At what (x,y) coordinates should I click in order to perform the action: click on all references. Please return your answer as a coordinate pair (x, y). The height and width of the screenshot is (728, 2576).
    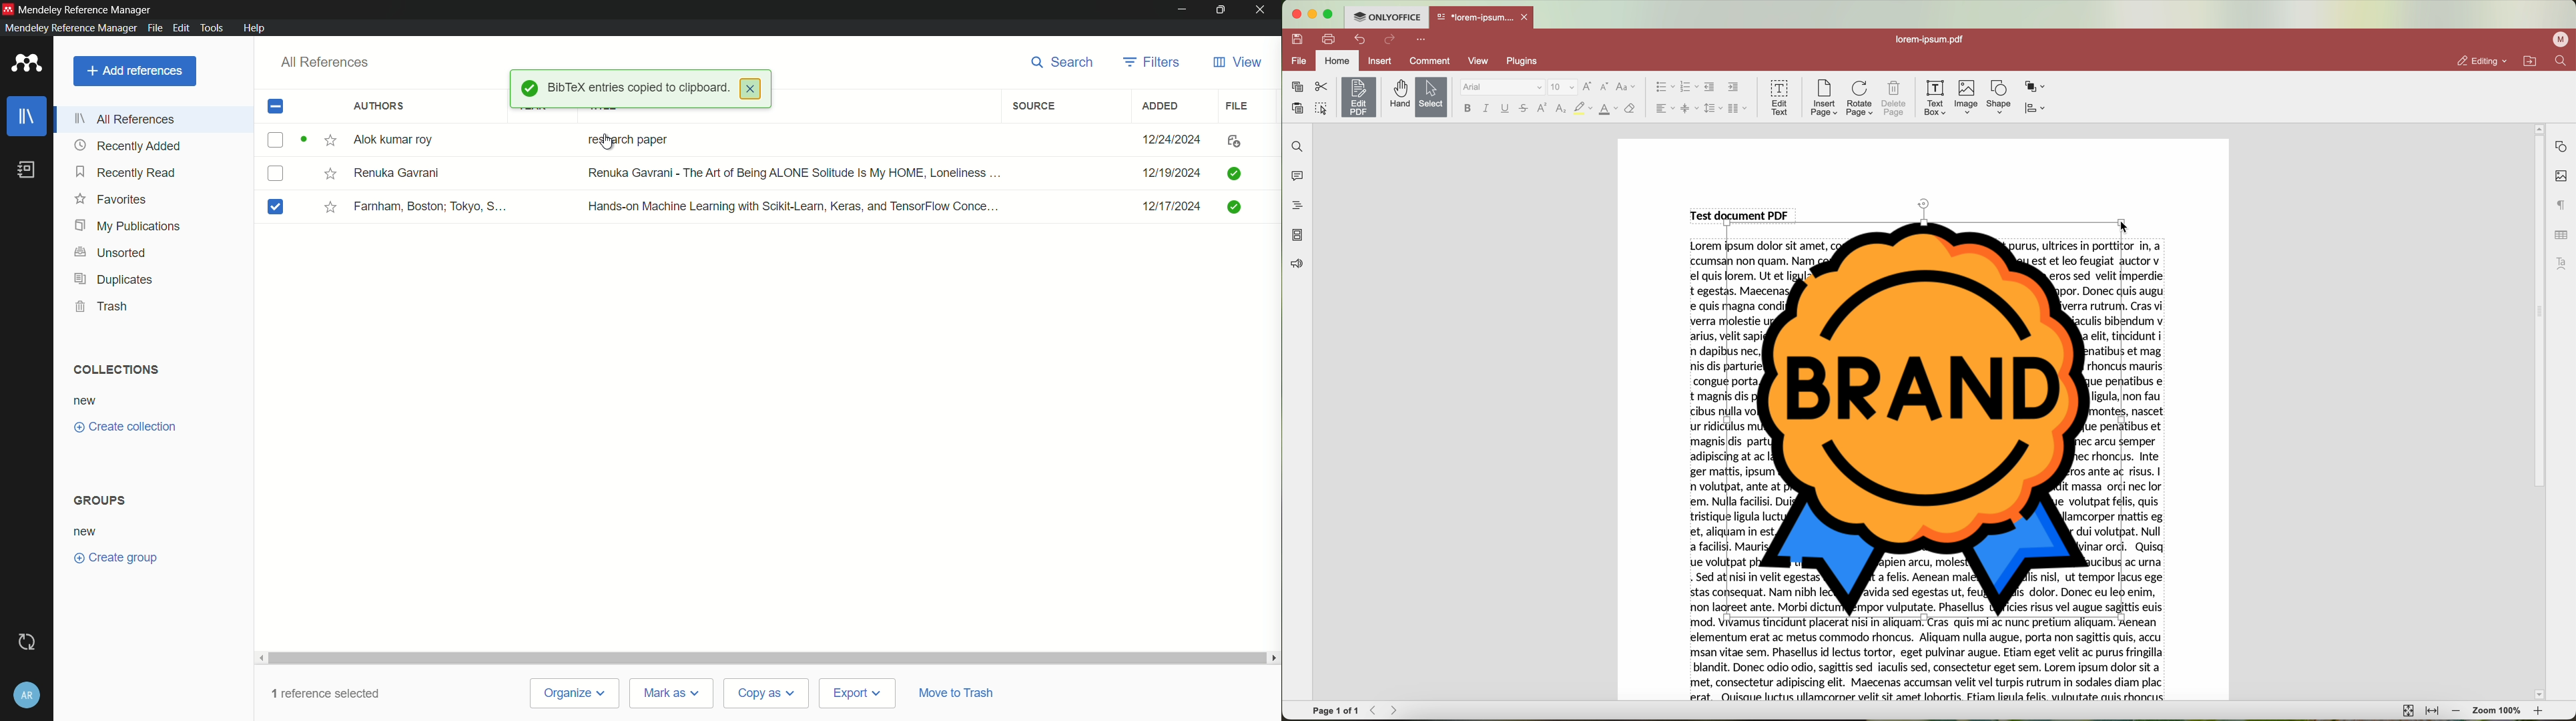
    Looking at the image, I should click on (125, 119).